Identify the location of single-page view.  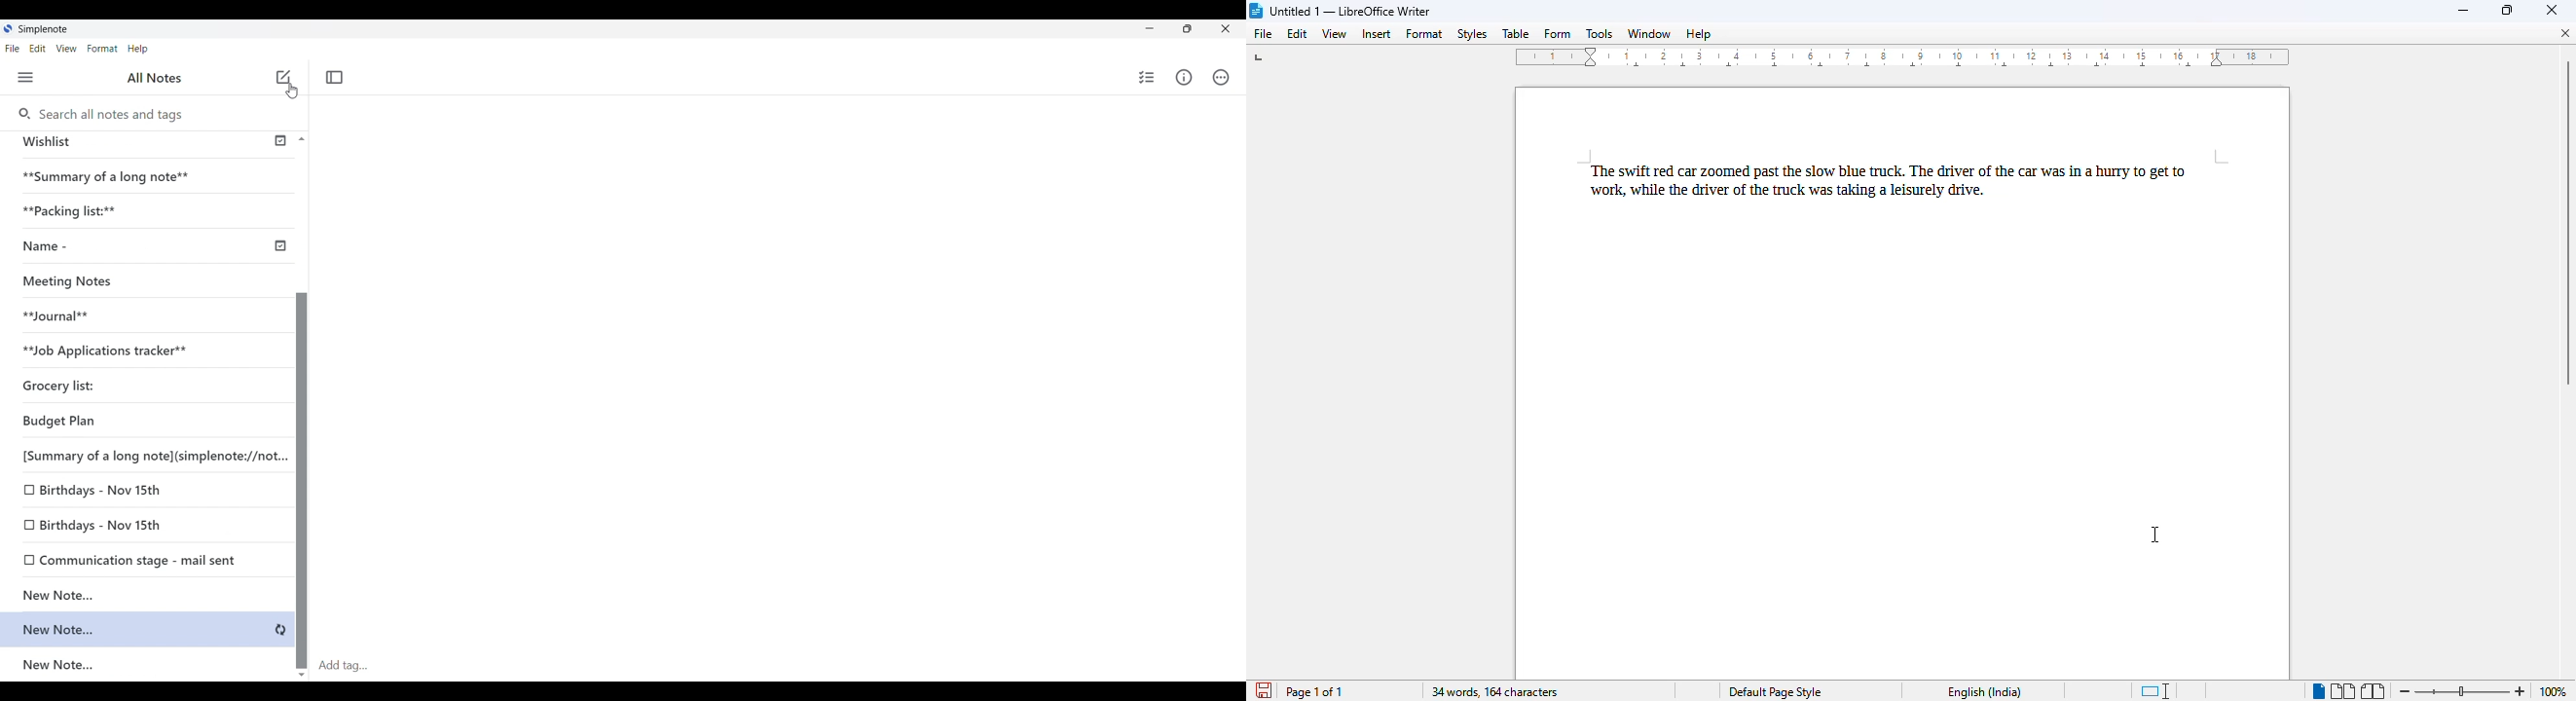
(2318, 691).